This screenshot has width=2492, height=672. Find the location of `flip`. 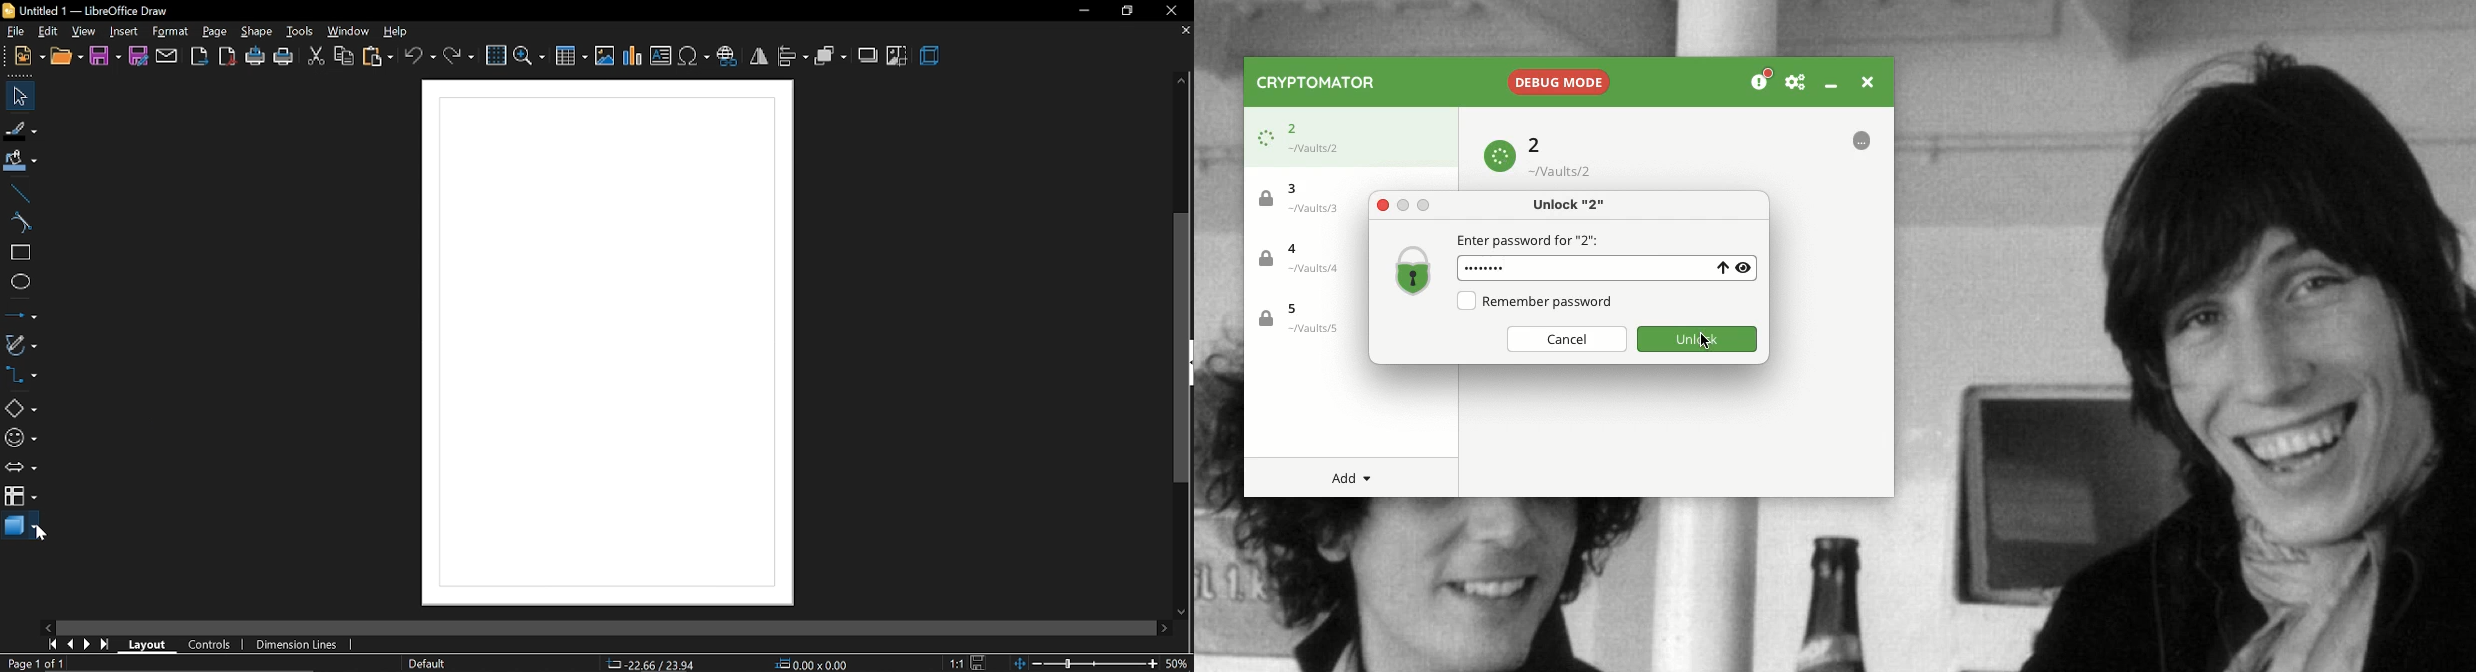

flip is located at coordinates (760, 56).